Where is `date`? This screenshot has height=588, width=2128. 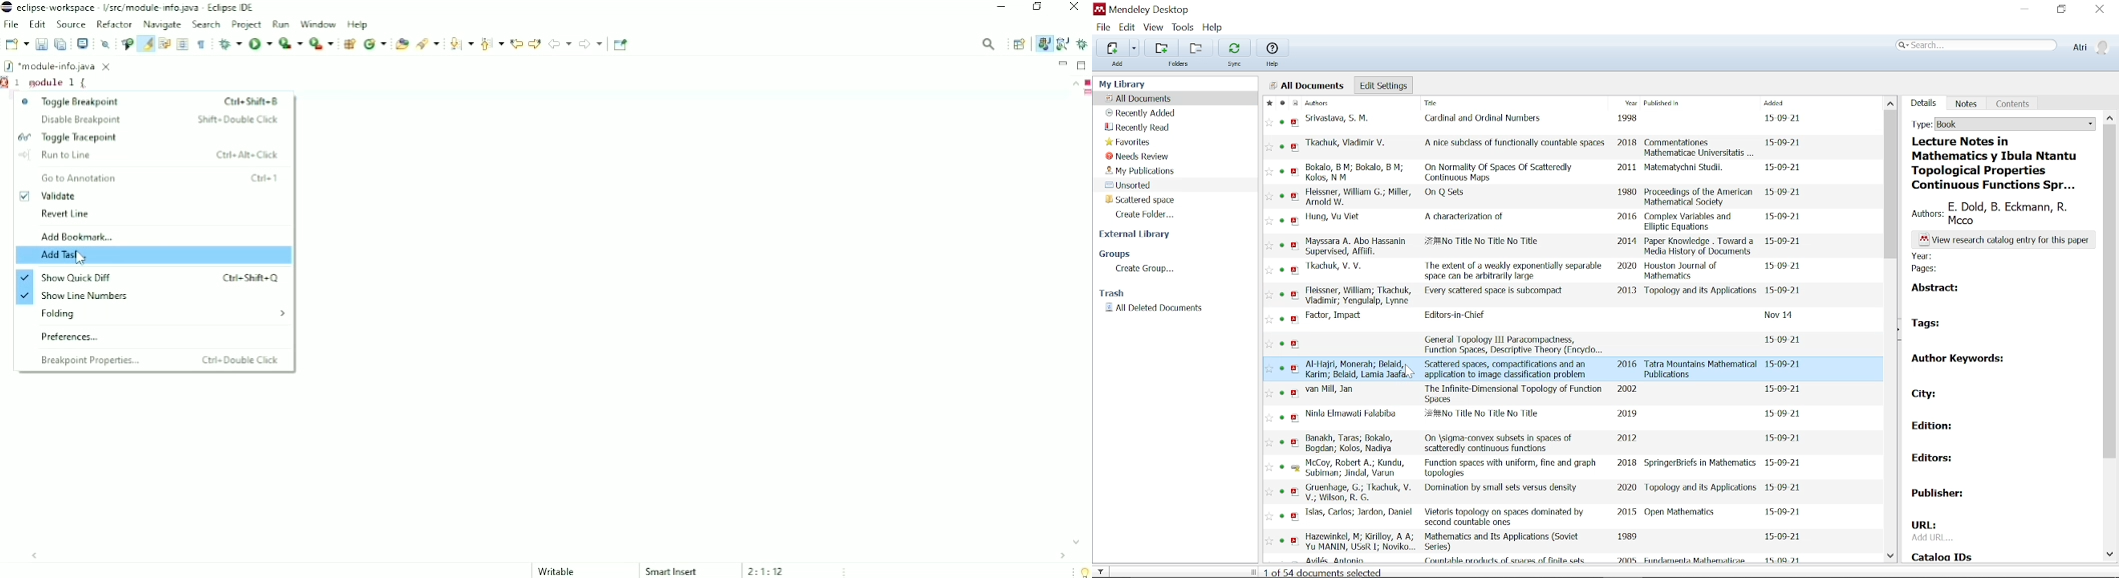 date is located at coordinates (1786, 265).